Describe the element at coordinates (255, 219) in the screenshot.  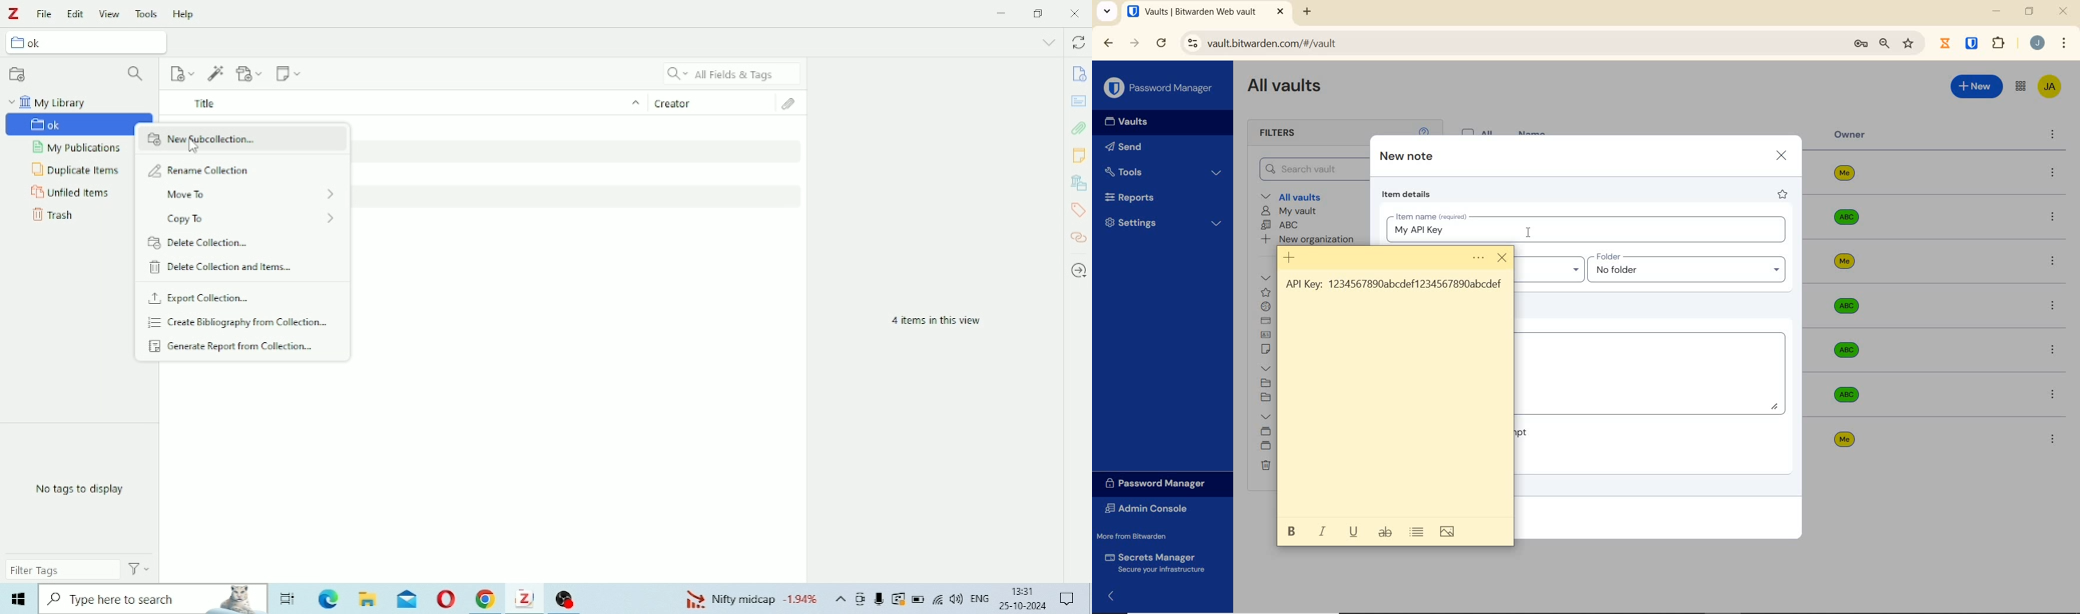
I see `Copy To` at that location.